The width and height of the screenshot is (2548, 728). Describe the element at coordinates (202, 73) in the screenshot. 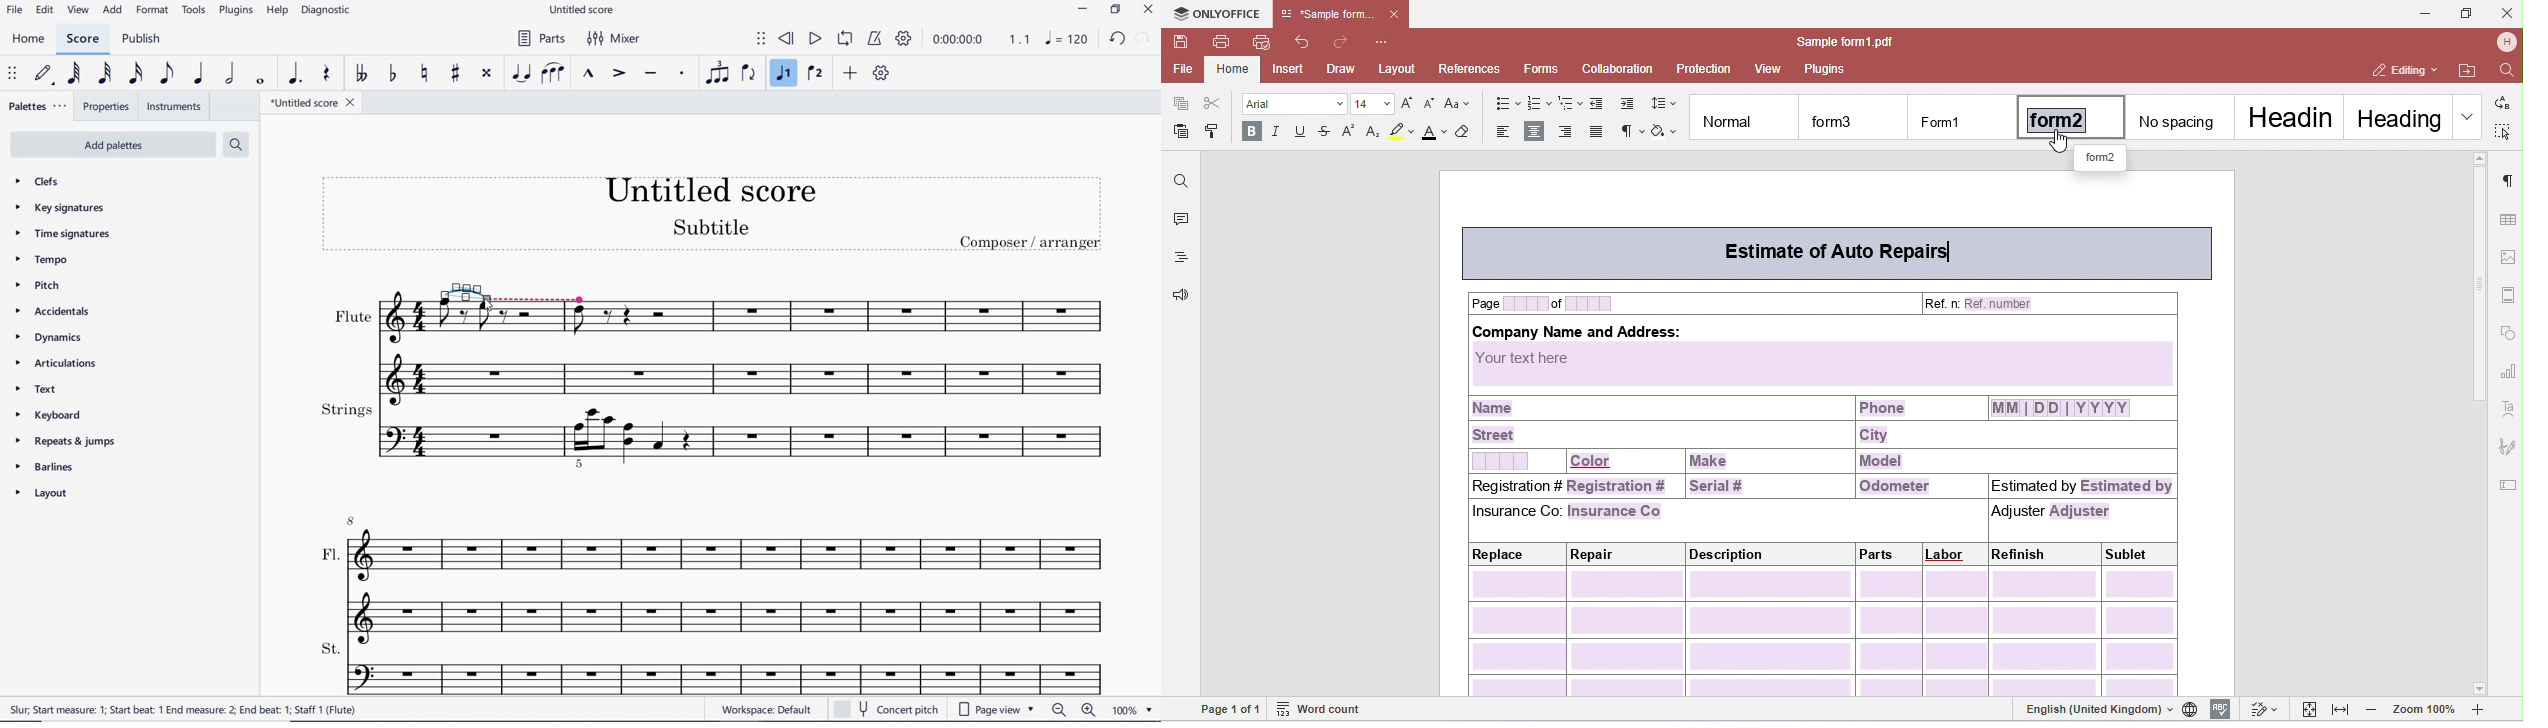

I see `QUARTER NOTE` at that location.